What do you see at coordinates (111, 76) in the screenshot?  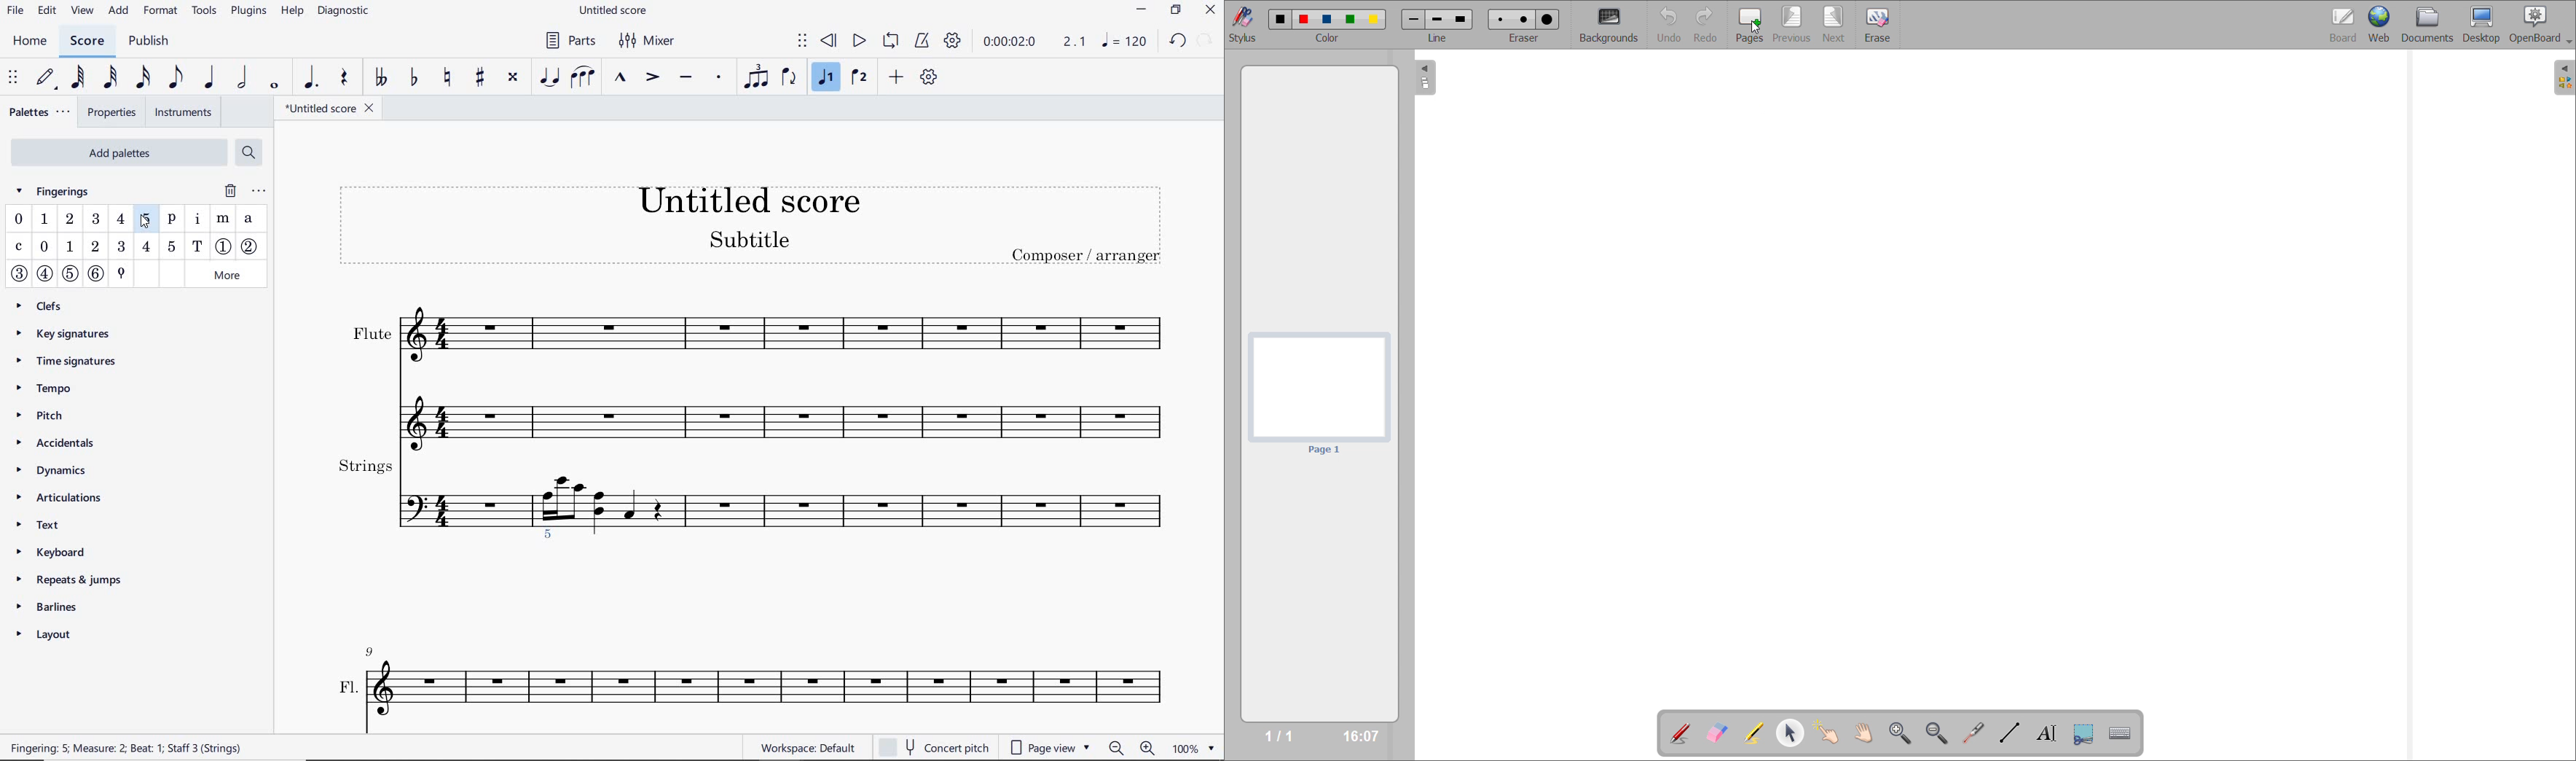 I see `32nd note` at bounding box center [111, 76].